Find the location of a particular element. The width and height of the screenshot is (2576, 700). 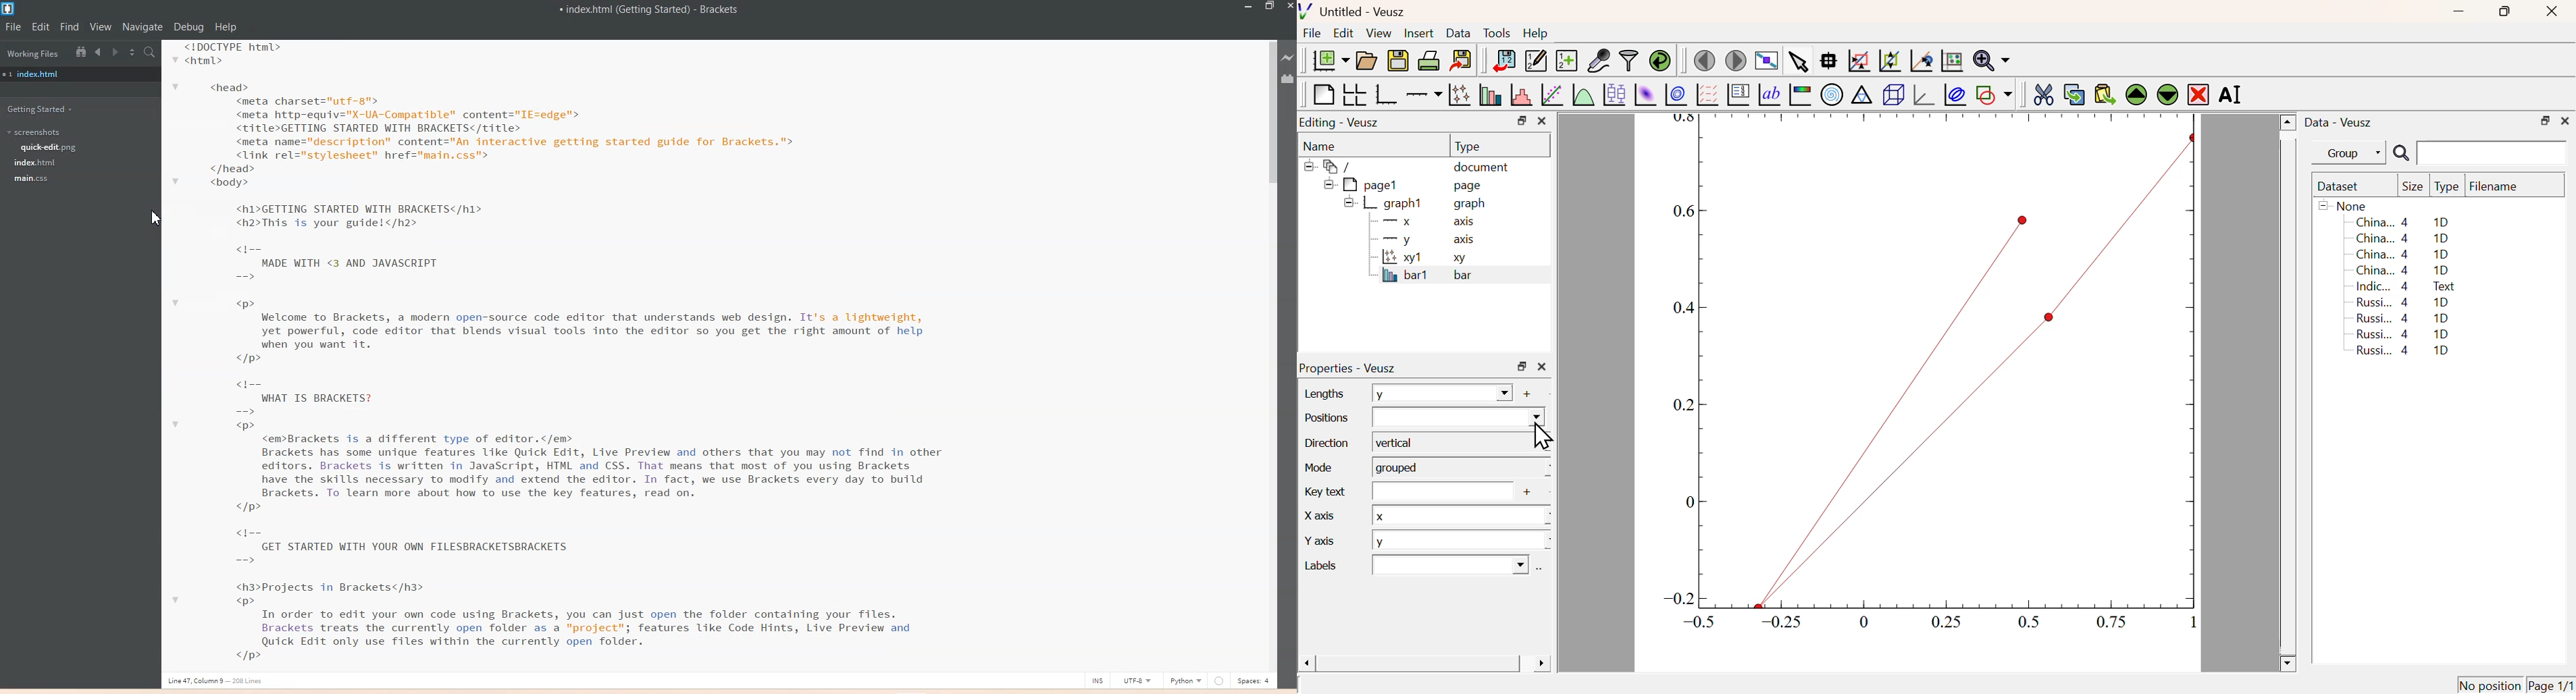

Live preview is located at coordinates (1288, 59).